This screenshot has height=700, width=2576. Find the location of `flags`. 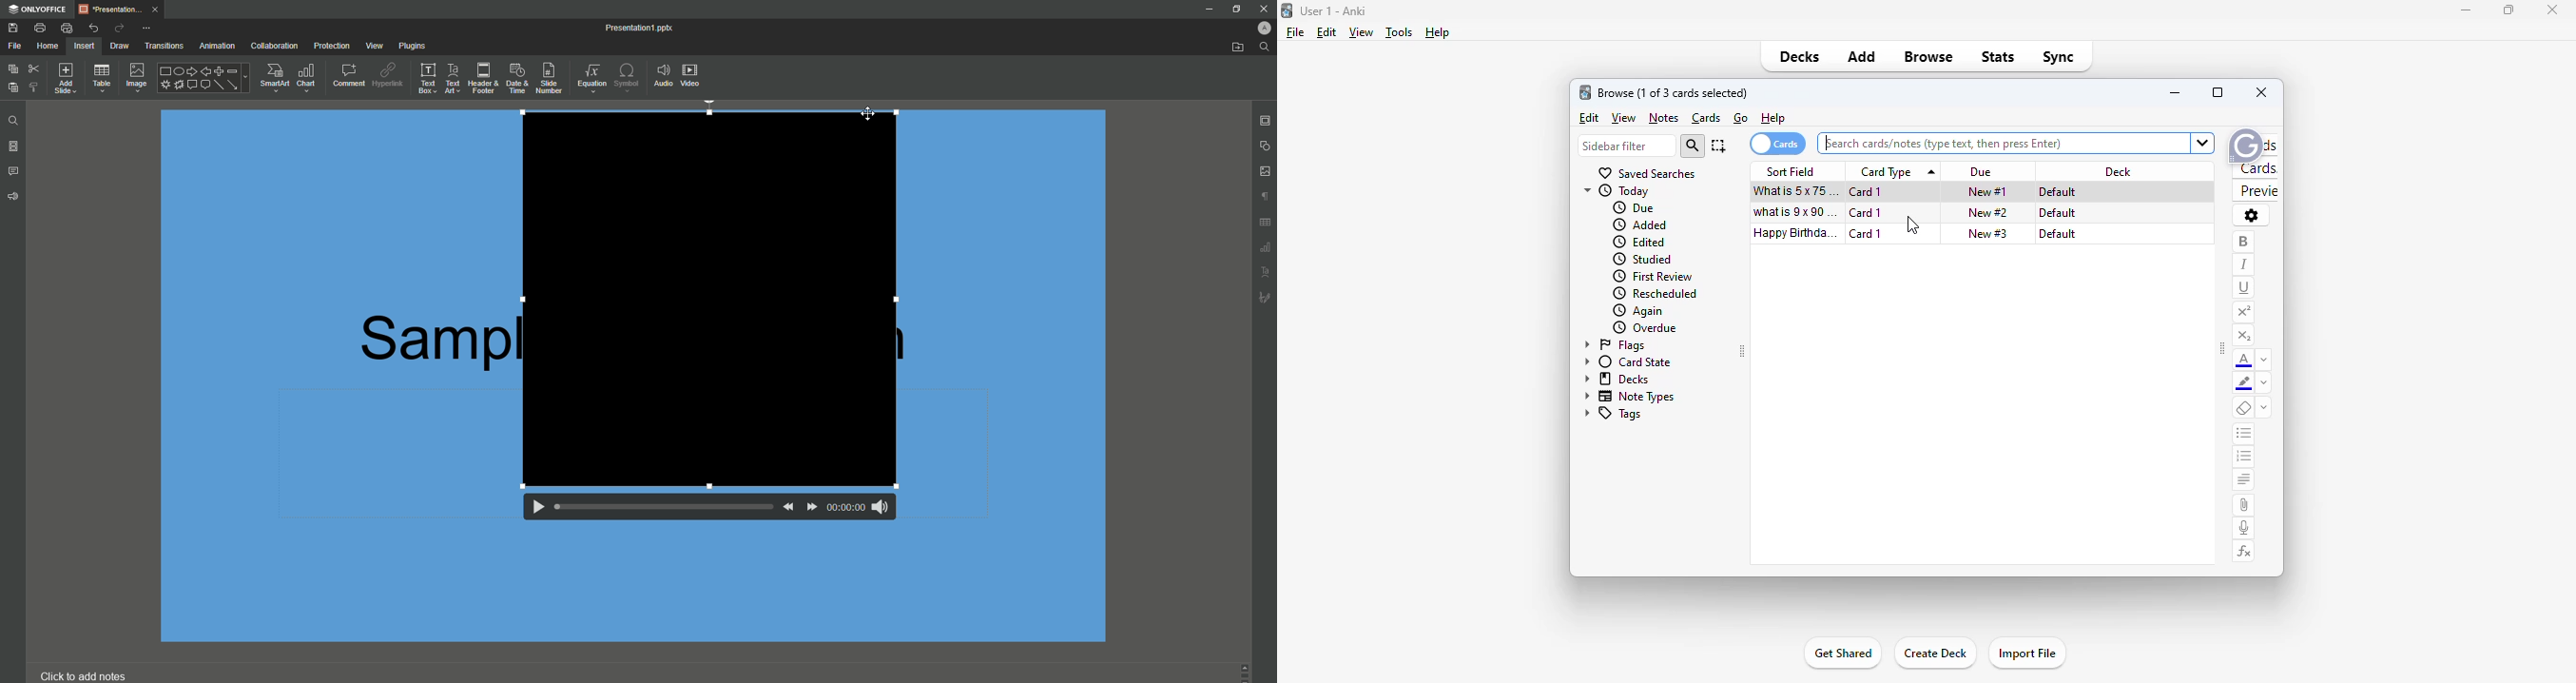

flags is located at coordinates (1613, 345).